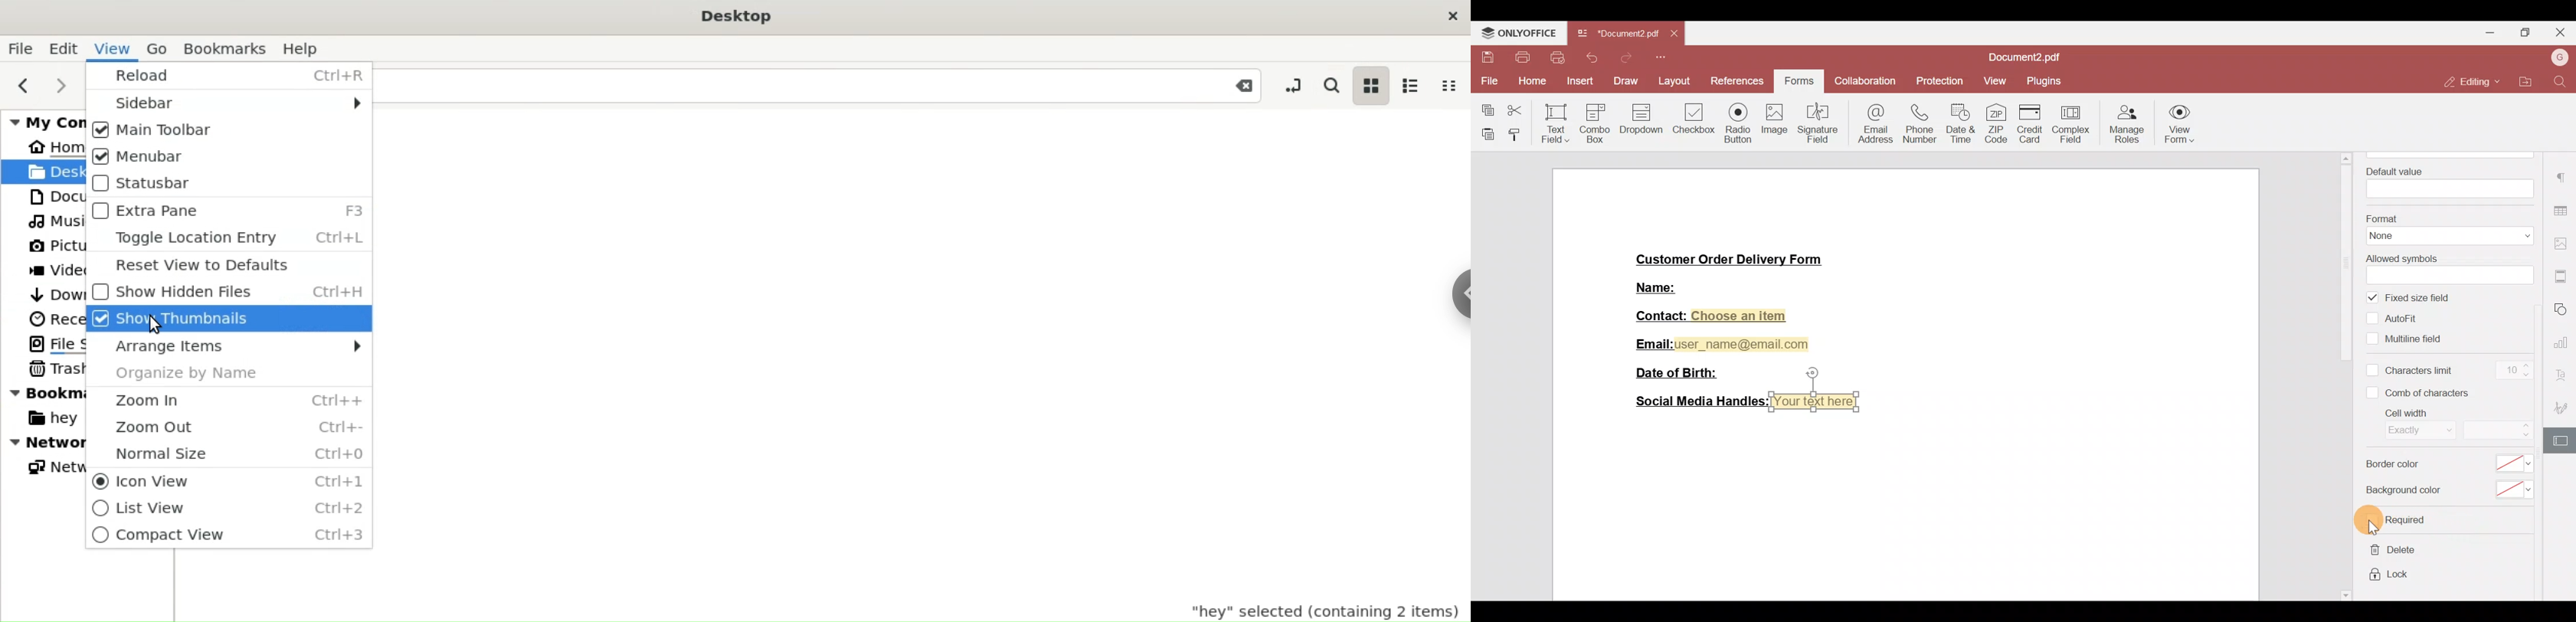 The width and height of the screenshot is (2576, 644). Describe the element at coordinates (2563, 209) in the screenshot. I see `Table settings` at that location.